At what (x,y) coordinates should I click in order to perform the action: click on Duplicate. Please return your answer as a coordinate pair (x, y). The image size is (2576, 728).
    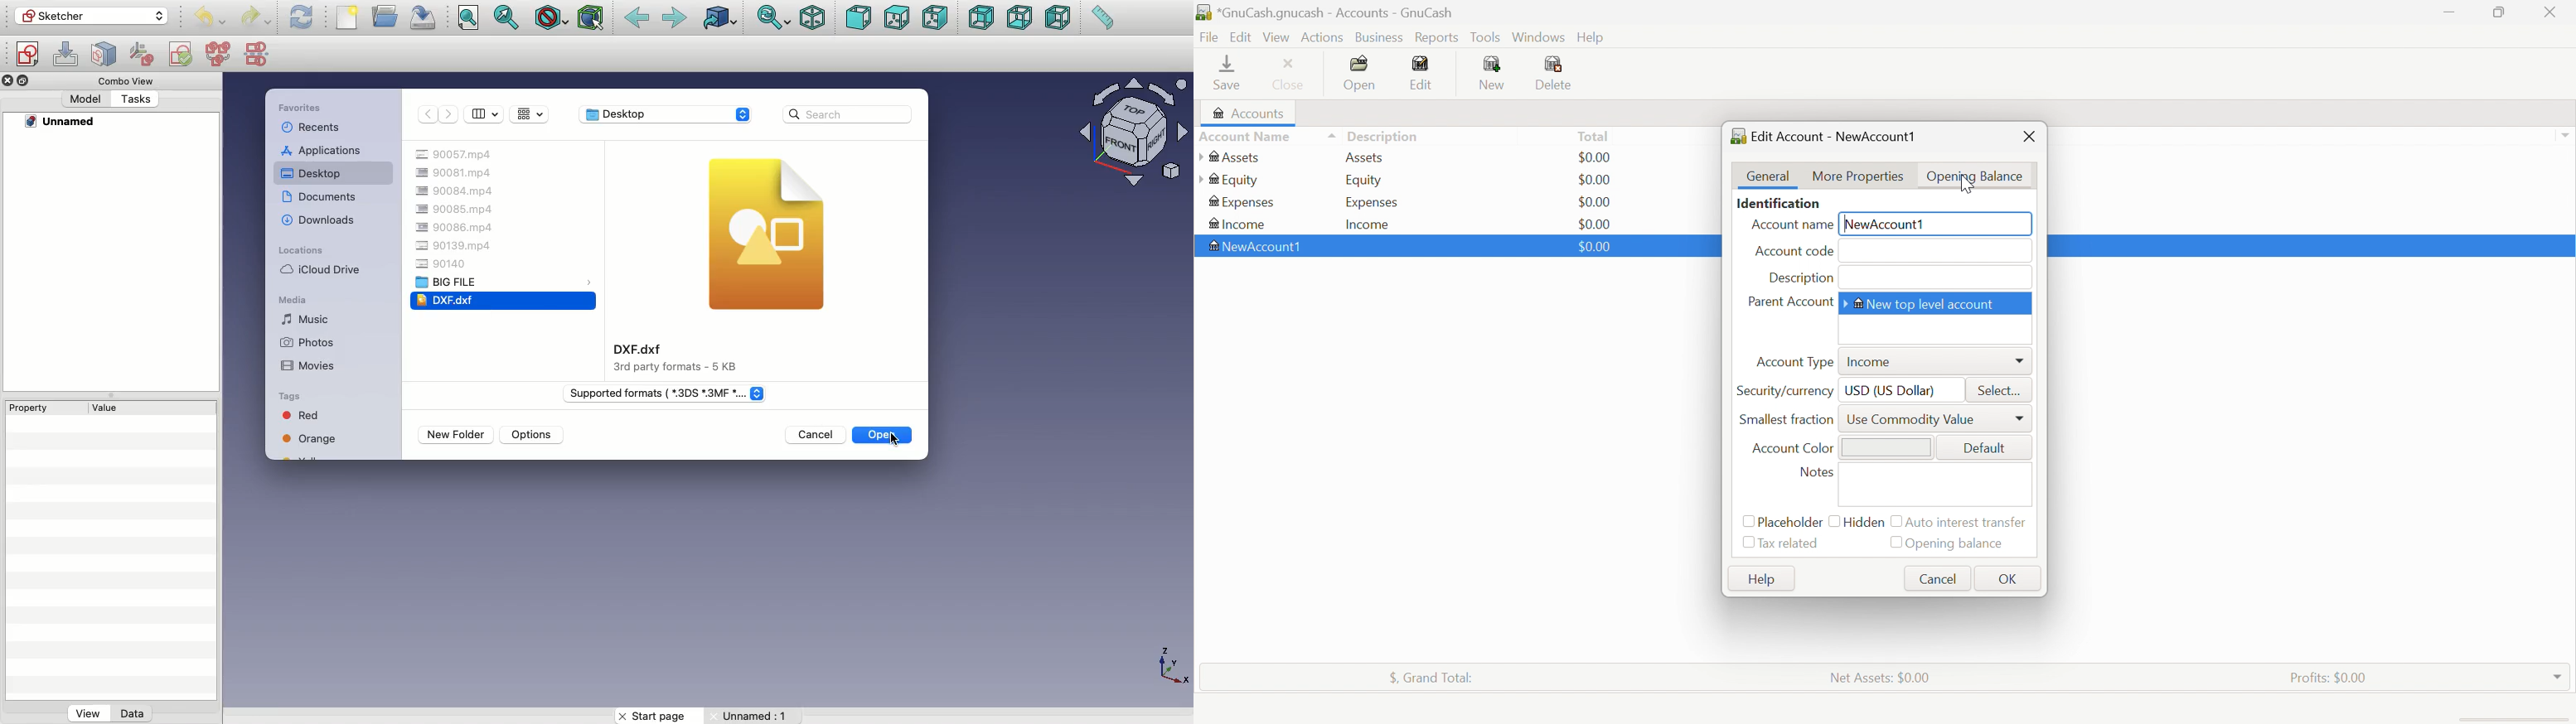
    Looking at the image, I should click on (25, 80).